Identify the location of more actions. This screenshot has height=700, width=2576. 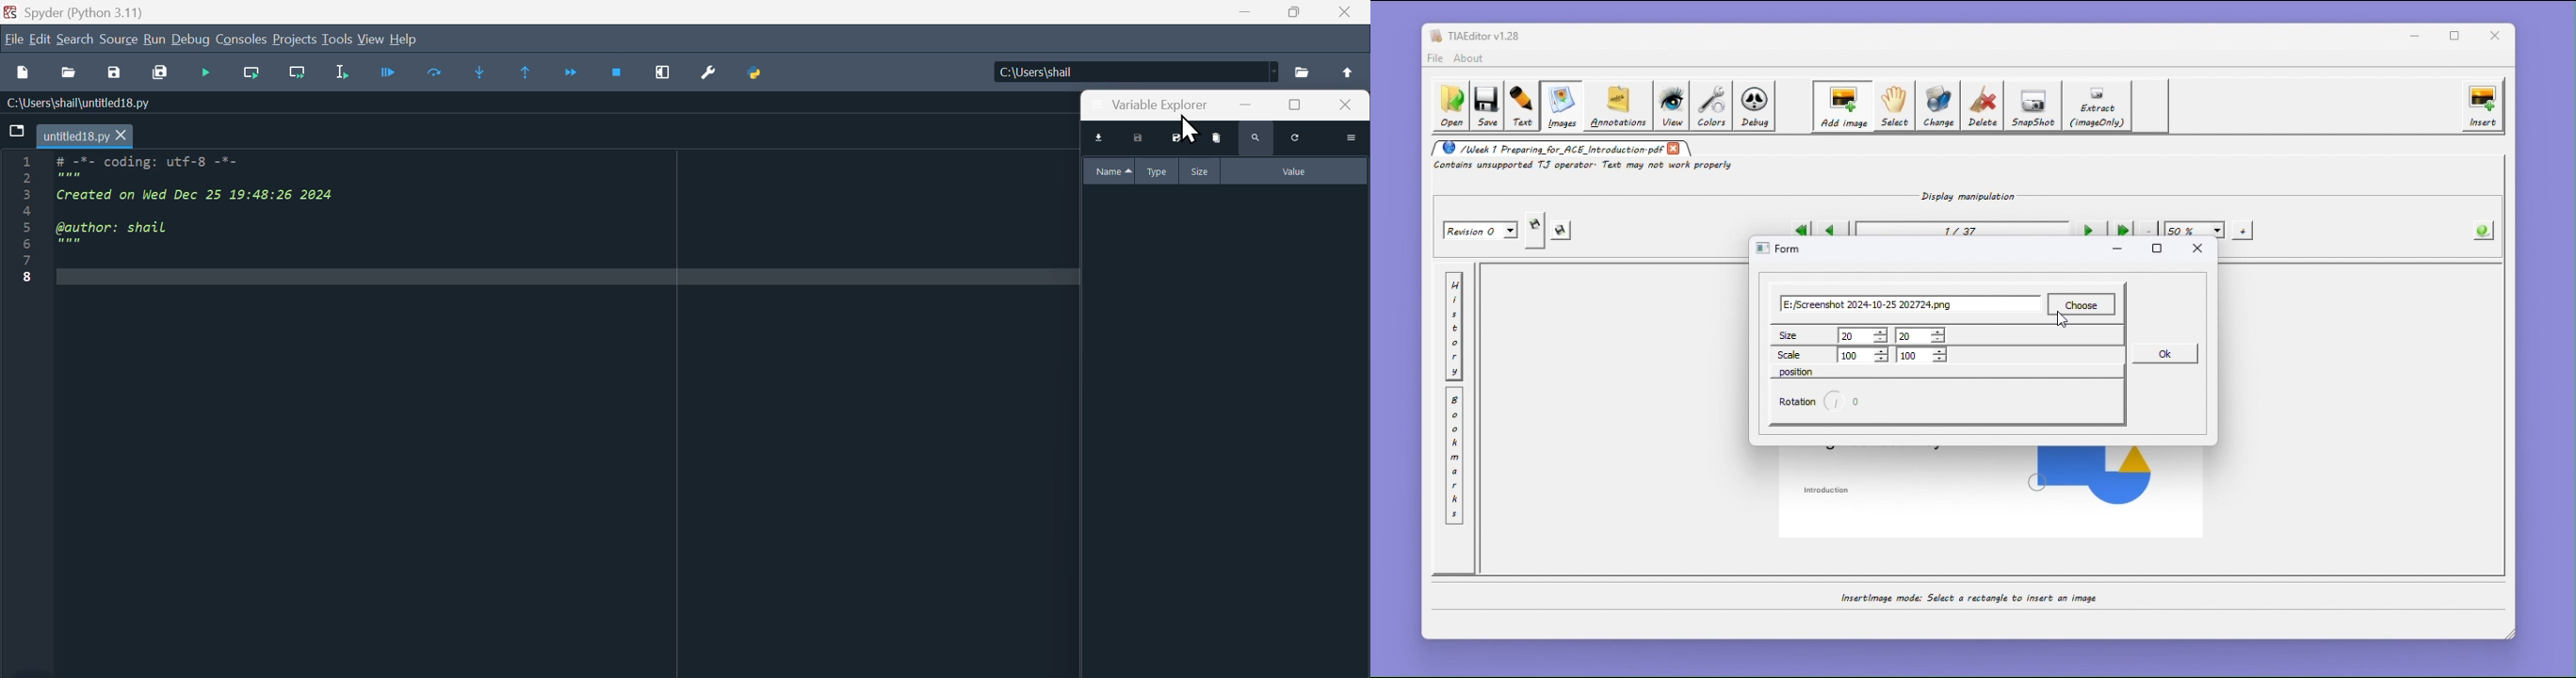
(1354, 137).